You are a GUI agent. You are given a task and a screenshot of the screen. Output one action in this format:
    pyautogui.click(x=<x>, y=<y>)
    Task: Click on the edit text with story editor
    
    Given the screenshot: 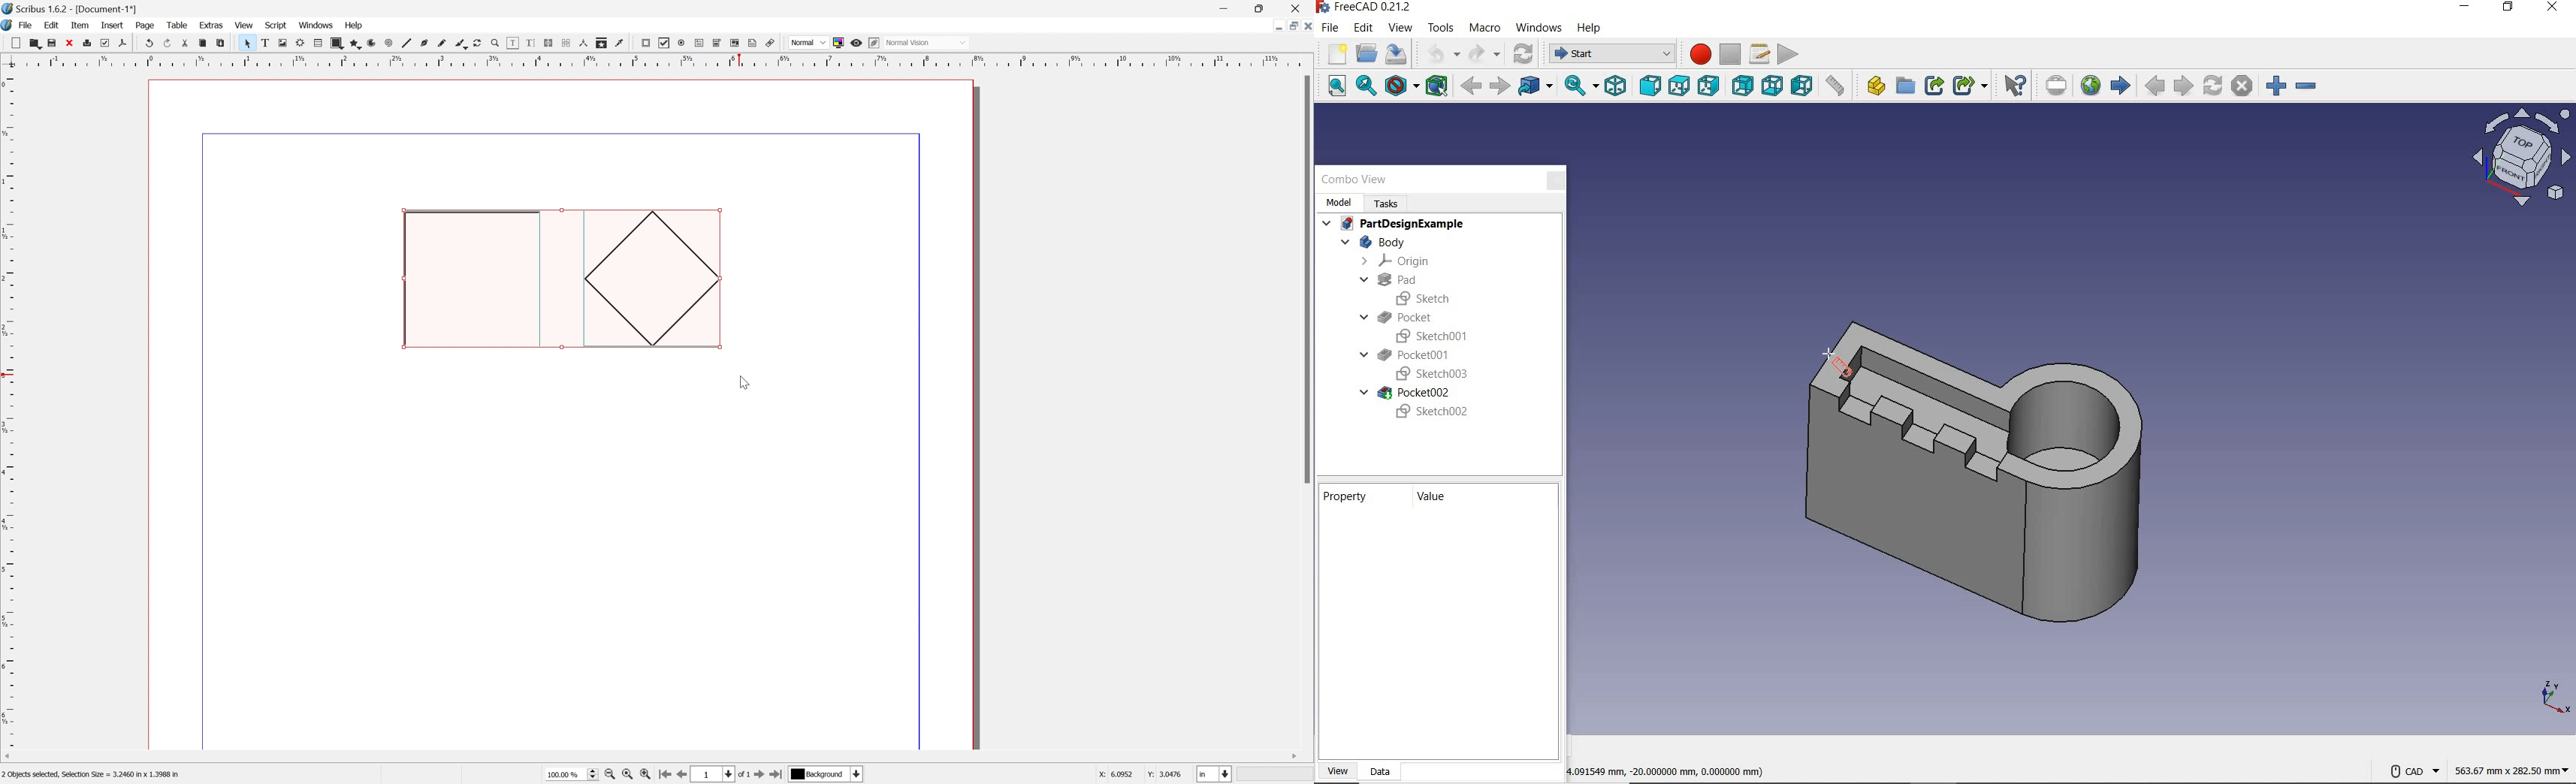 What is the action you would take?
    pyautogui.click(x=530, y=44)
    